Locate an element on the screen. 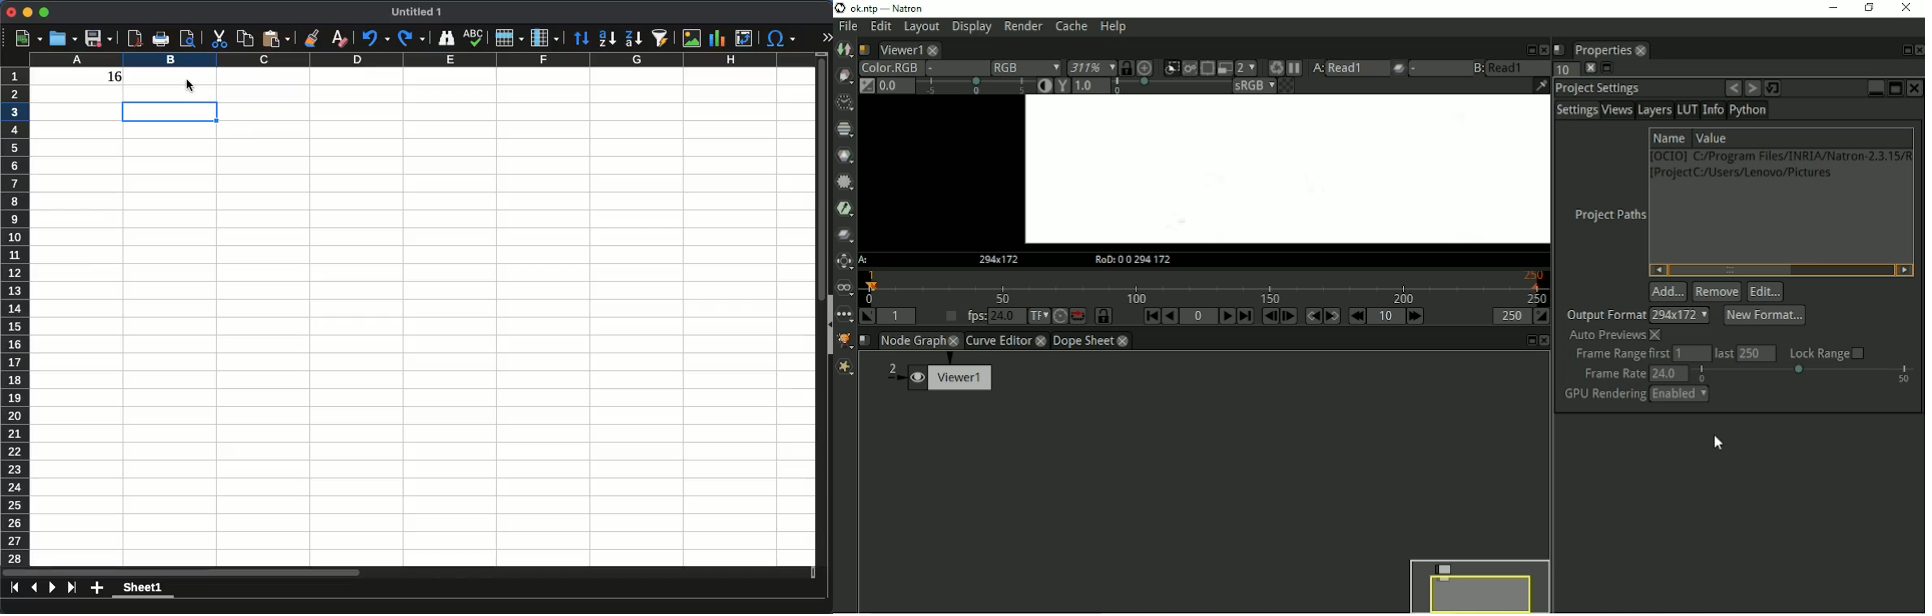 The image size is (1932, 616). descending is located at coordinates (633, 39).